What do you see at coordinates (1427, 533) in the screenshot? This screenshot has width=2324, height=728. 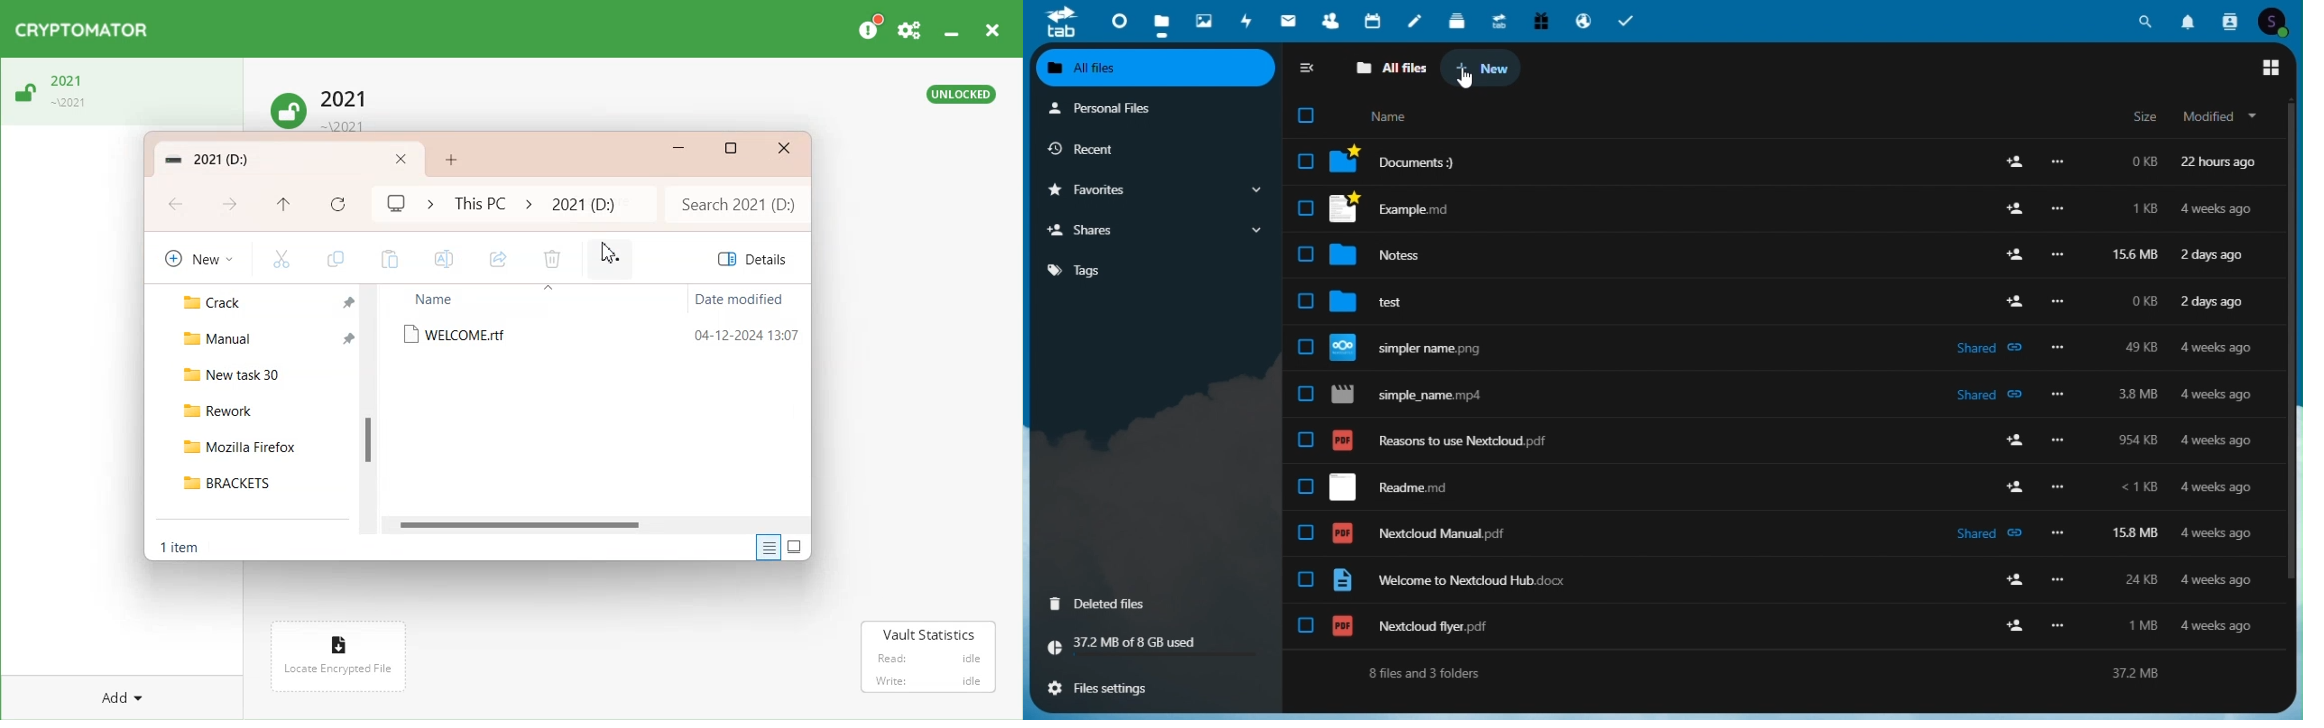 I see `nextcloud manual.pdf` at bounding box center [1427, 533].